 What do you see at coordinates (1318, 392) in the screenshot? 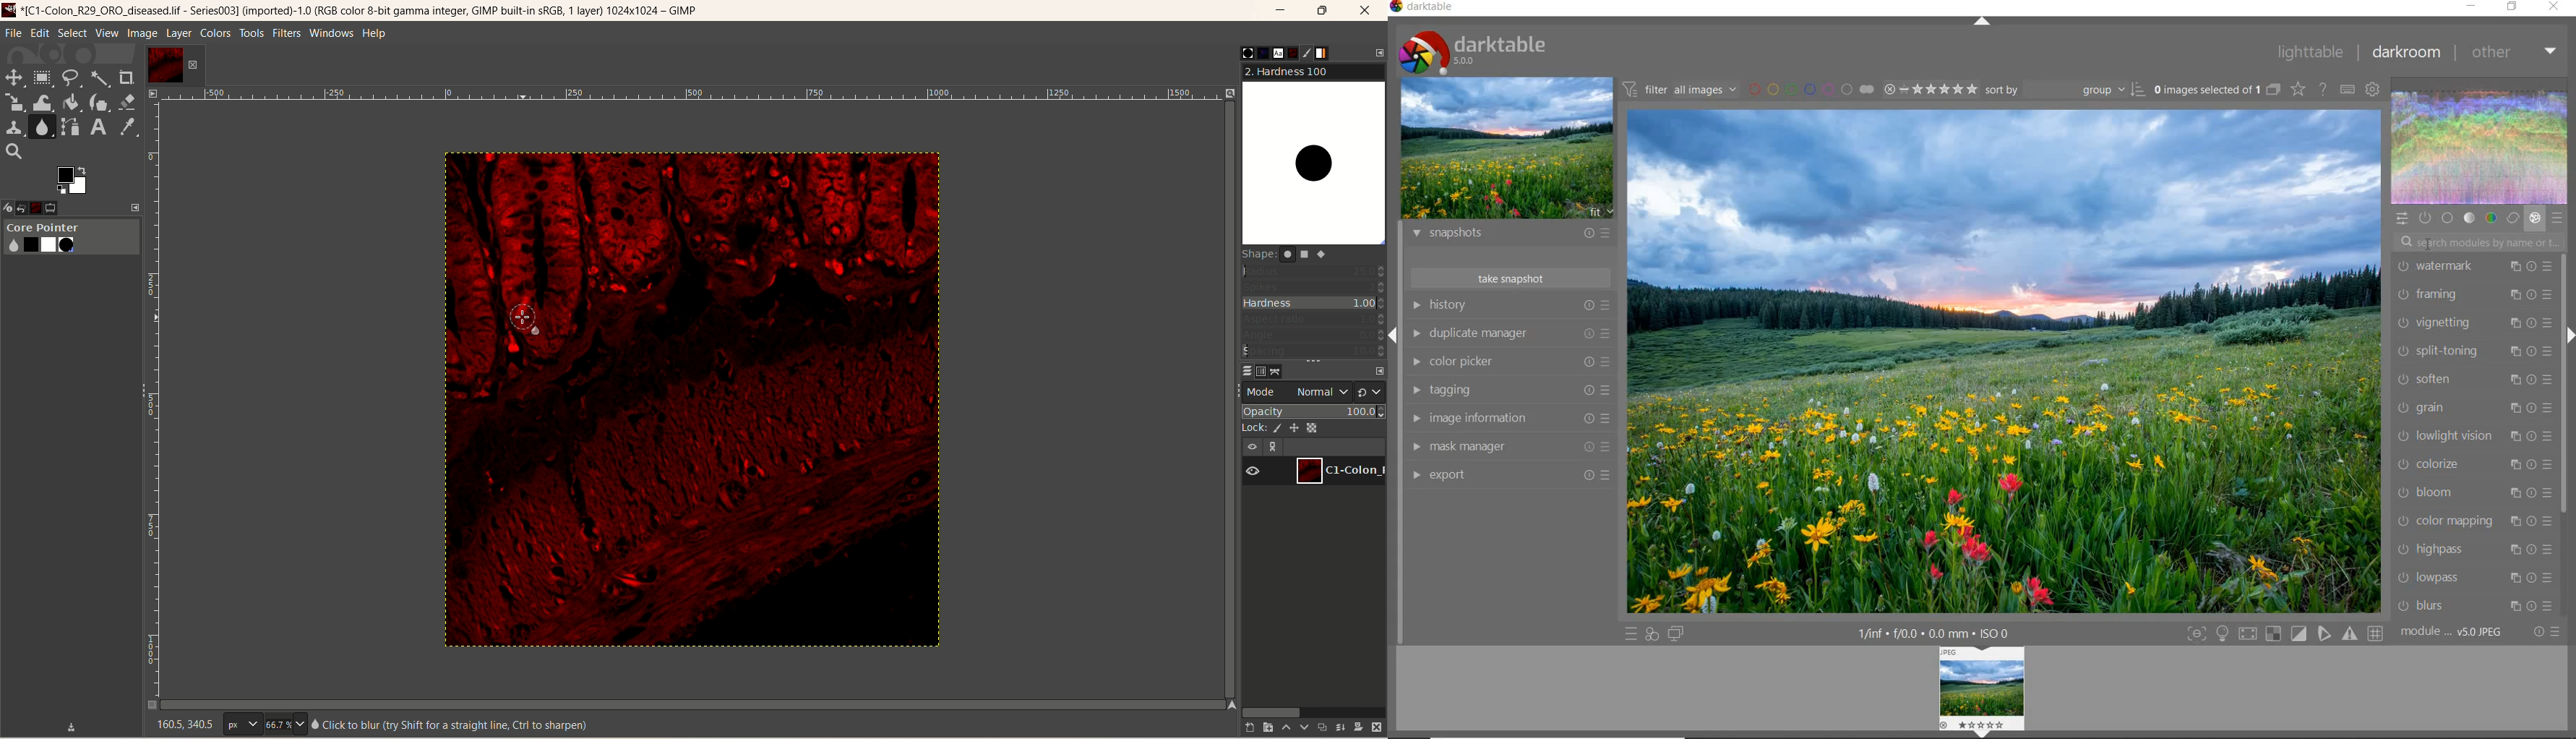
I see `normal` at bounding box center [1318, 392].